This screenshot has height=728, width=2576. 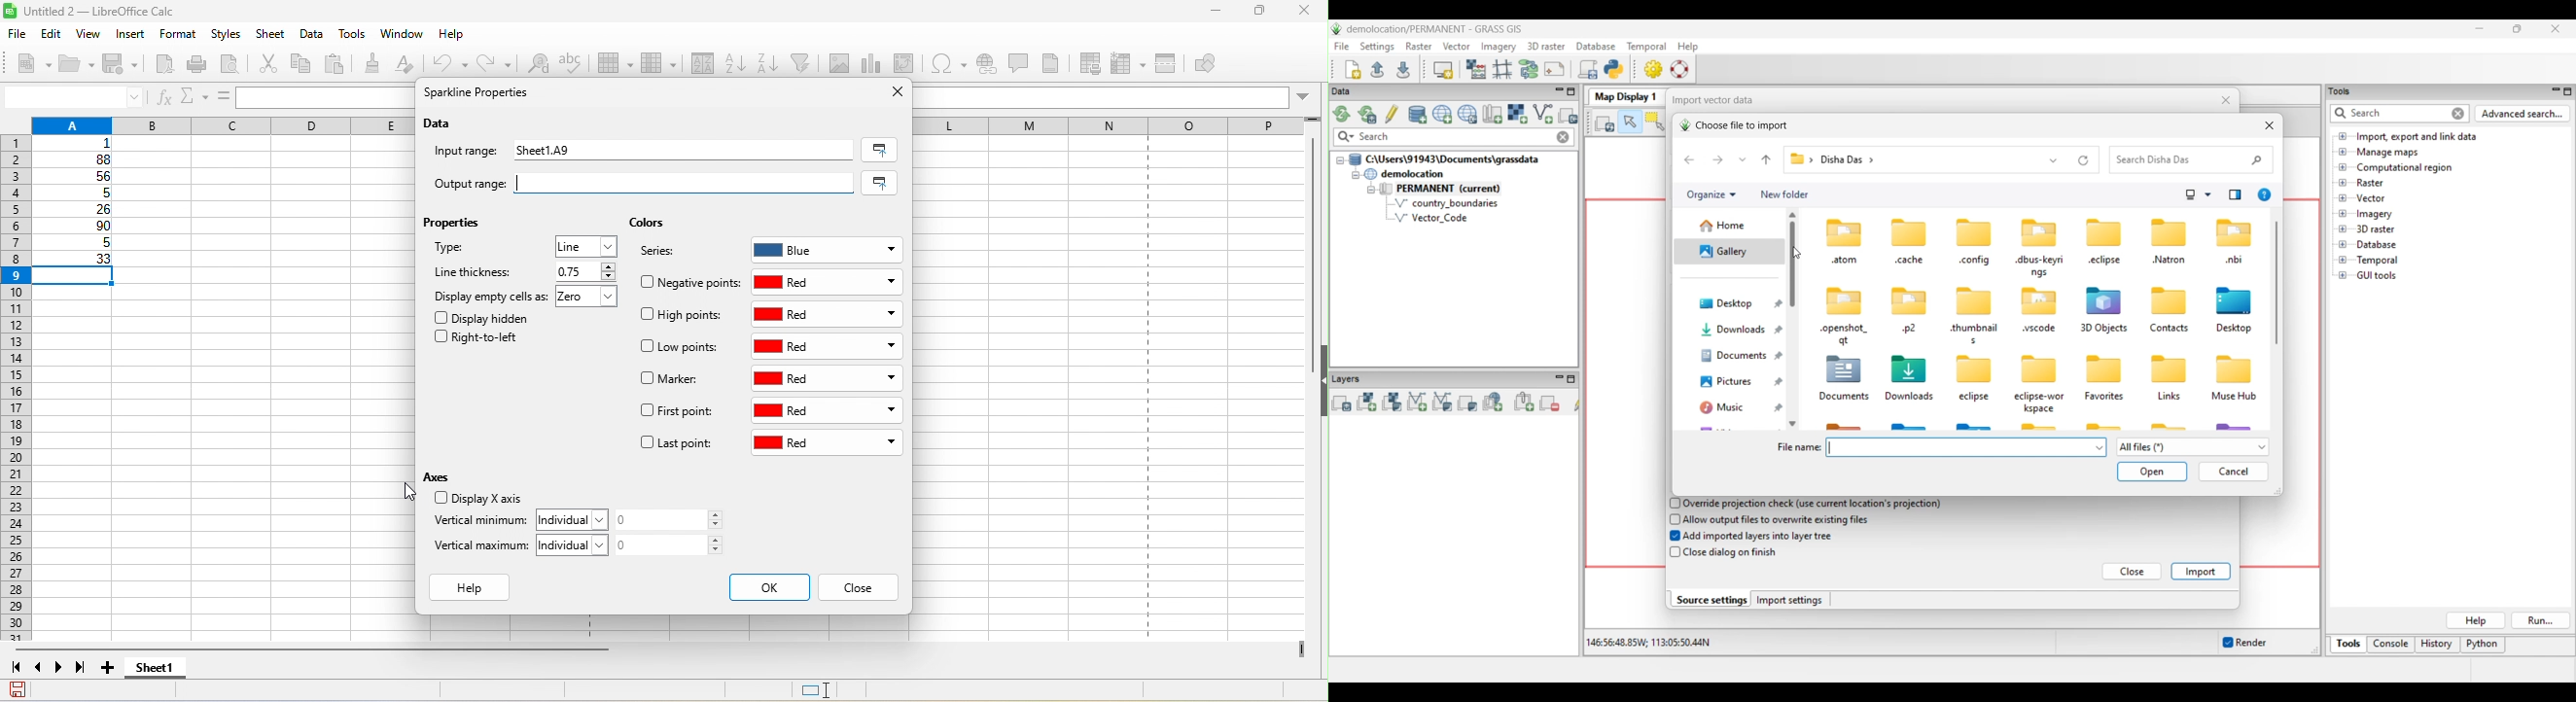 I want to click on sparkline properties, so click(x=480, y=94).